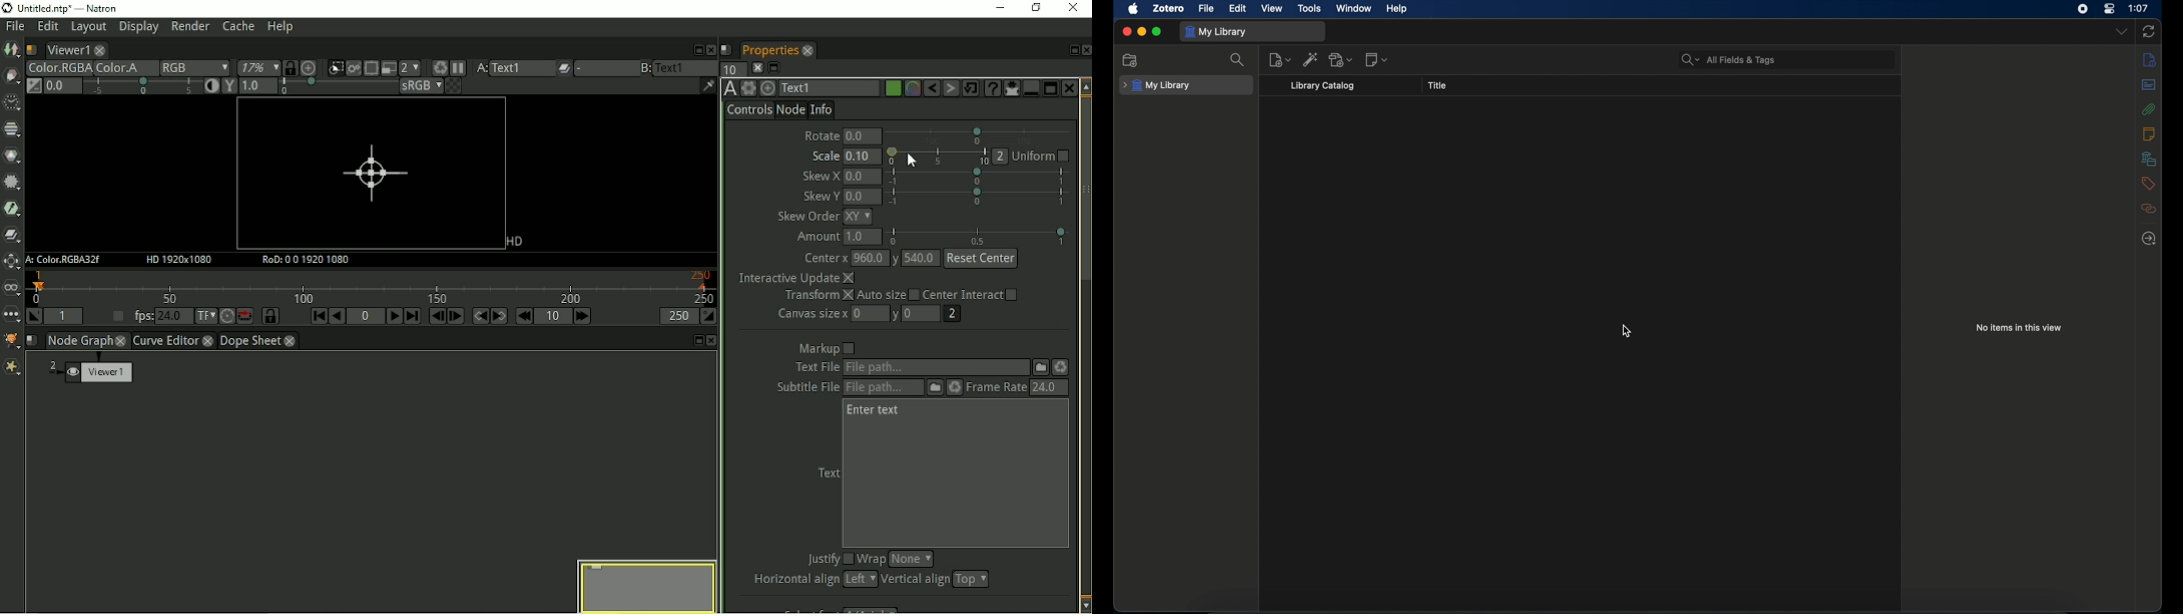 This screenshot has width=2184, height=616. Describe the element at coordinates (1072, 49) in the screenshot. I see `Float pane` at that location.